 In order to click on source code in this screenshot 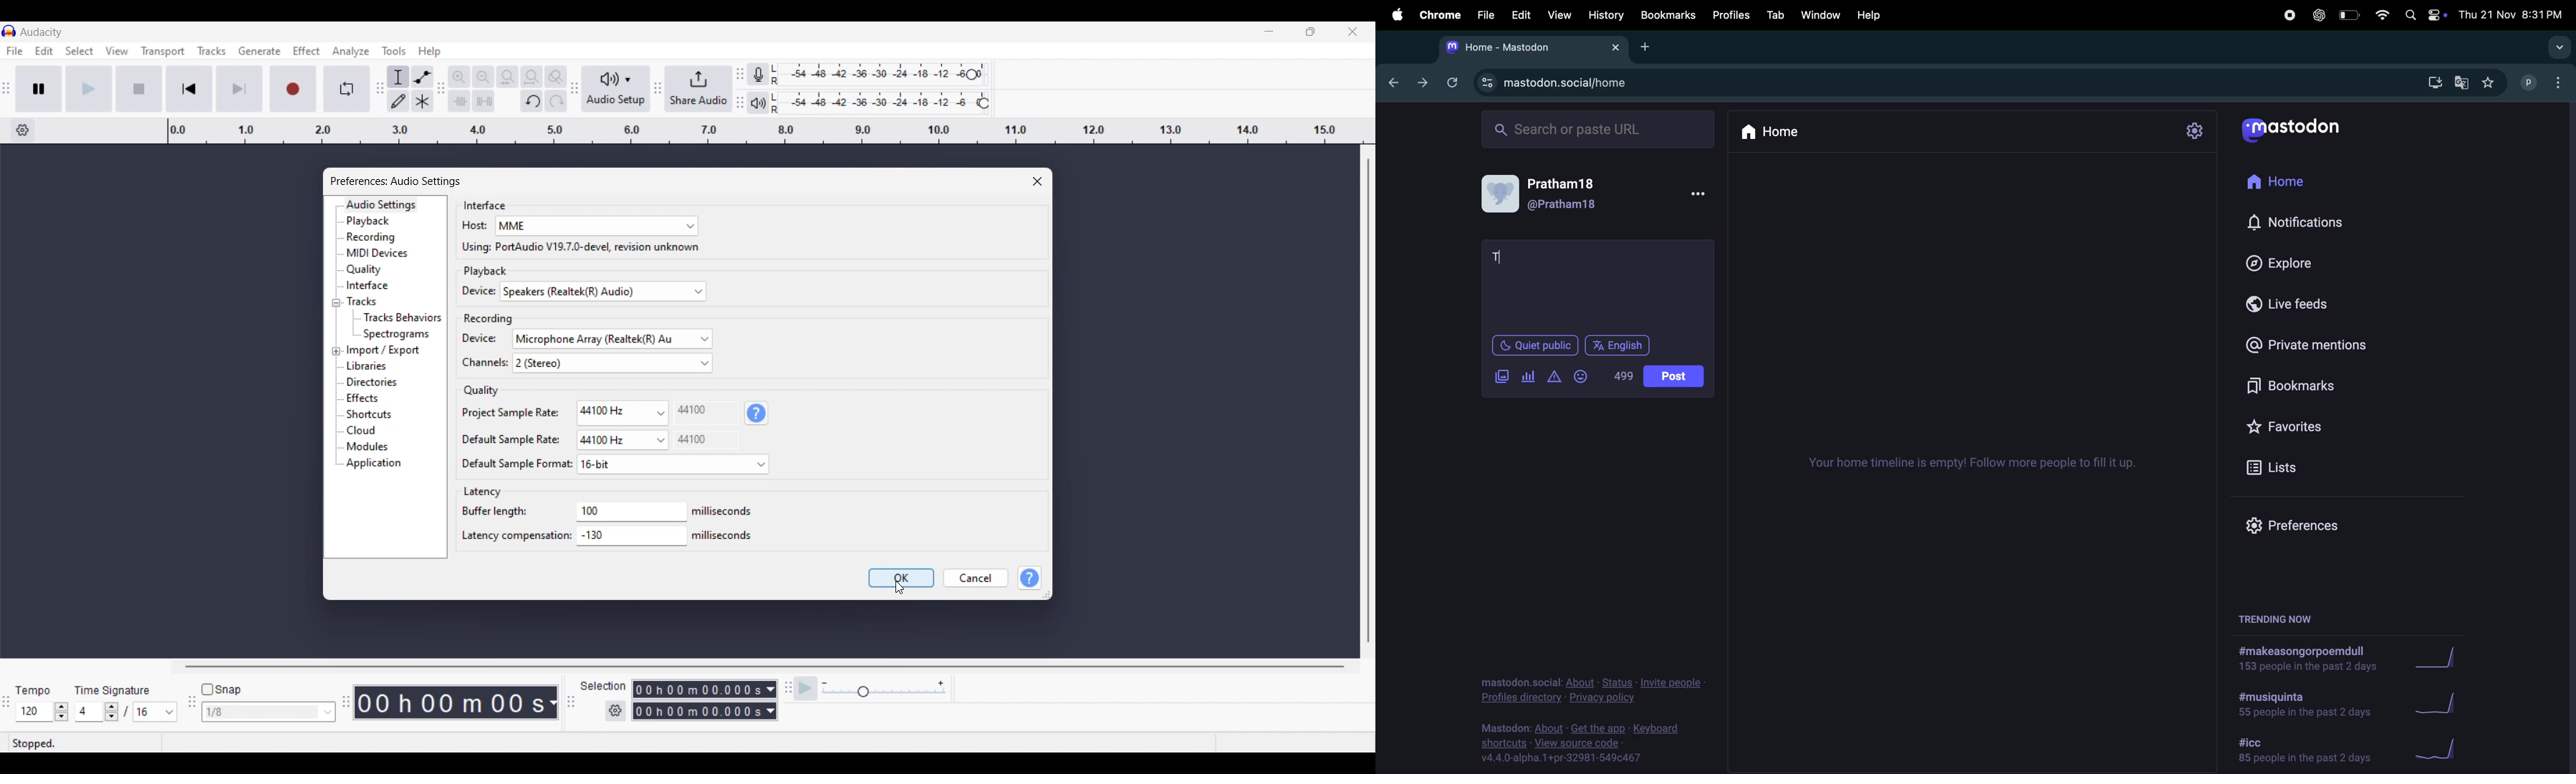, I will do `click(1585, 743)`.